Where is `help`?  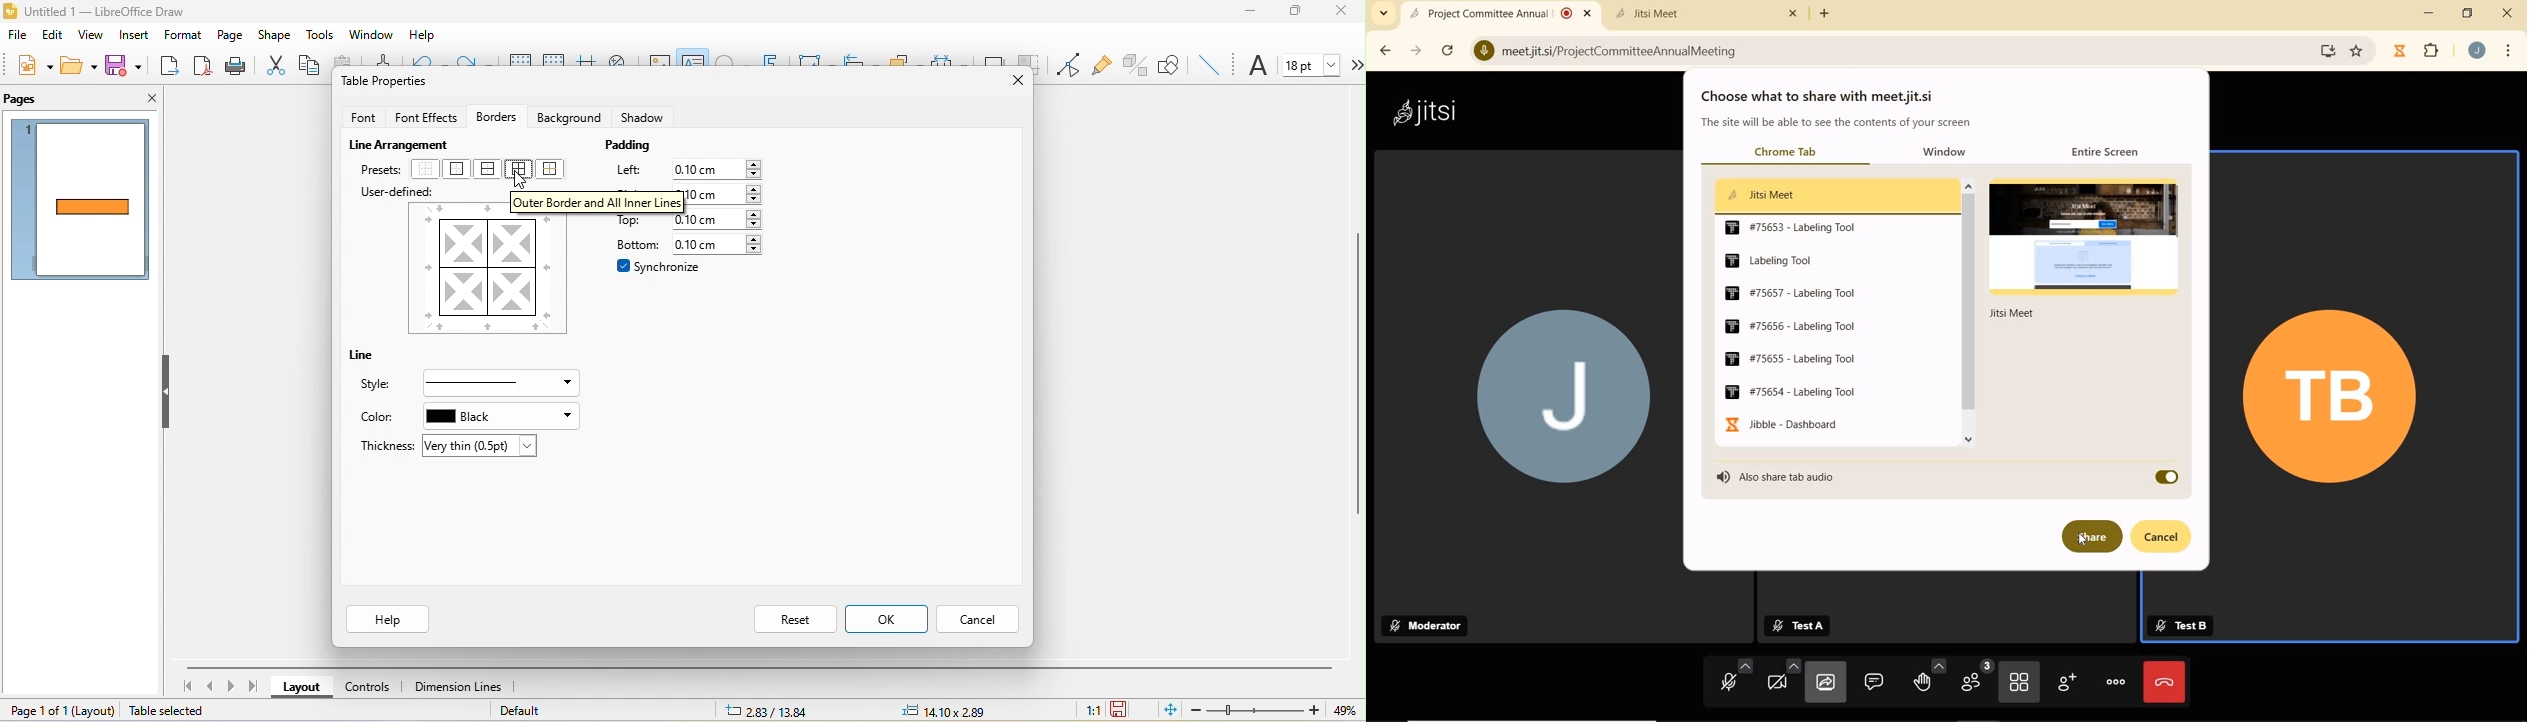 help is located at coordinates (427, 36).